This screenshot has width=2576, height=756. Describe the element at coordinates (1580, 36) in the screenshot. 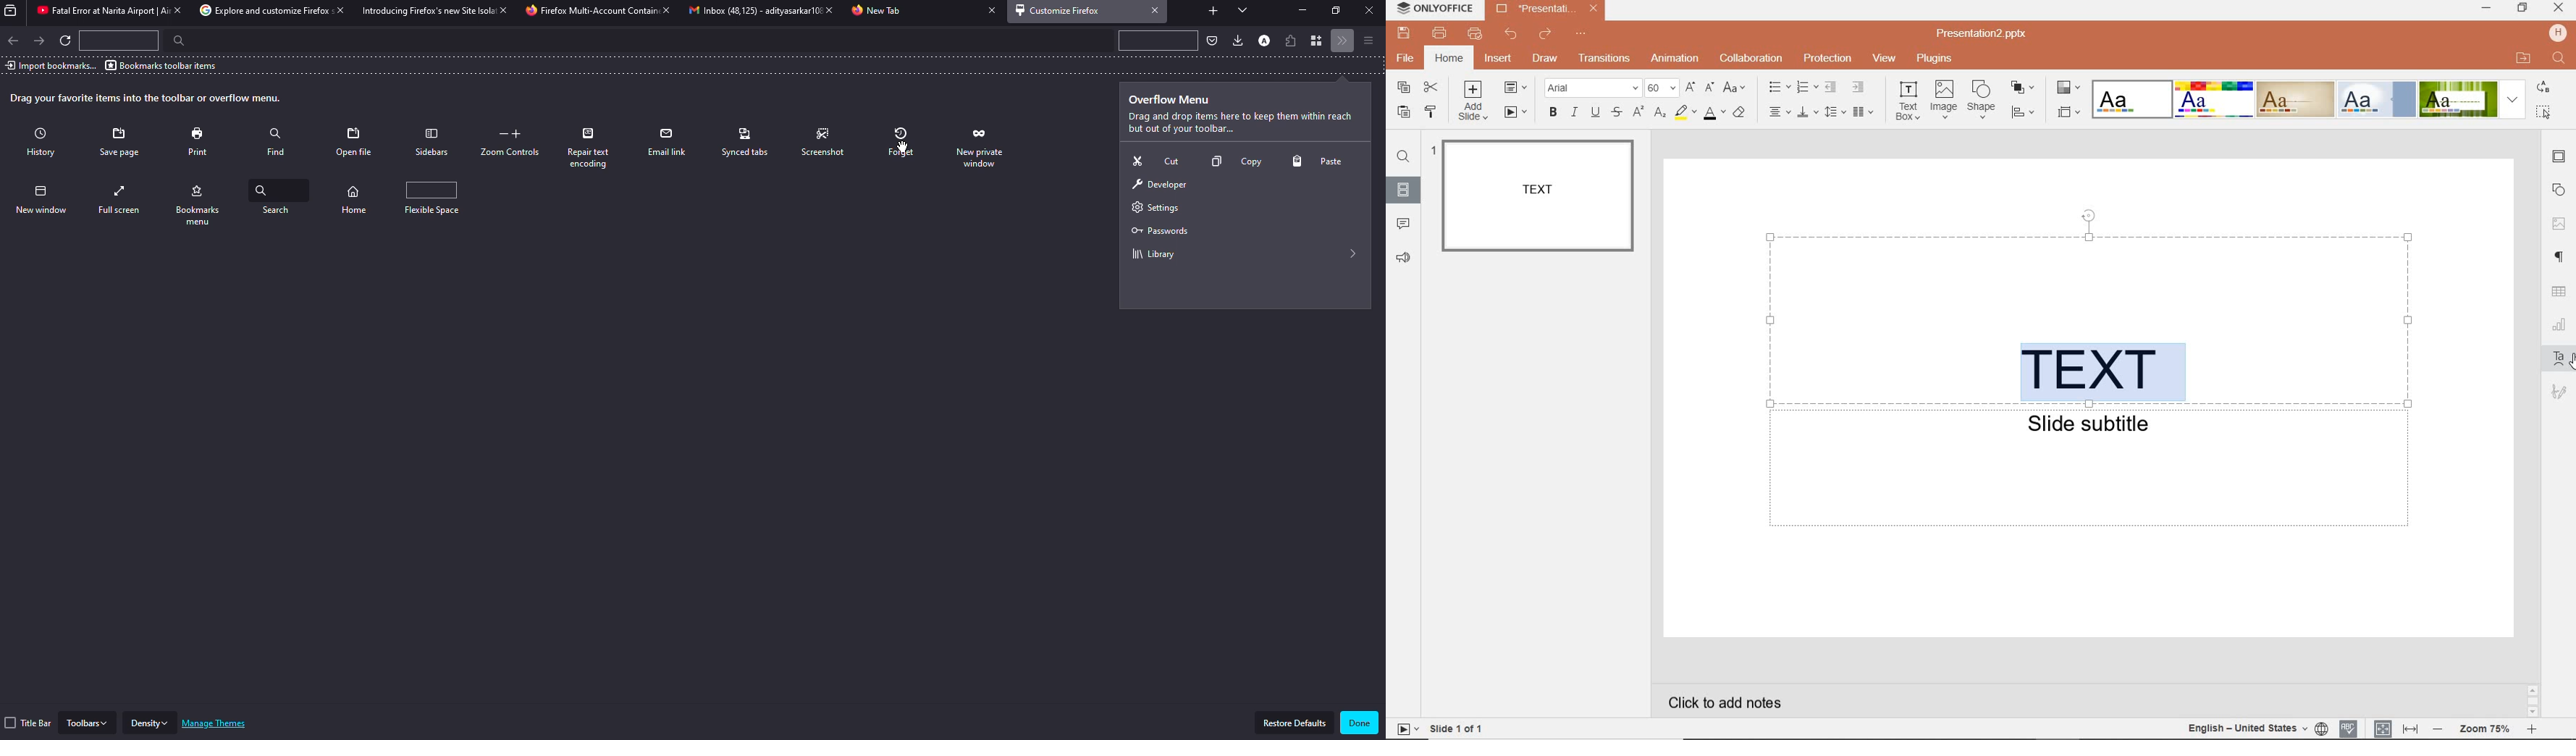

I see `CUSTOMIZE QUICK ACCESS TOOLBAR` at that location.